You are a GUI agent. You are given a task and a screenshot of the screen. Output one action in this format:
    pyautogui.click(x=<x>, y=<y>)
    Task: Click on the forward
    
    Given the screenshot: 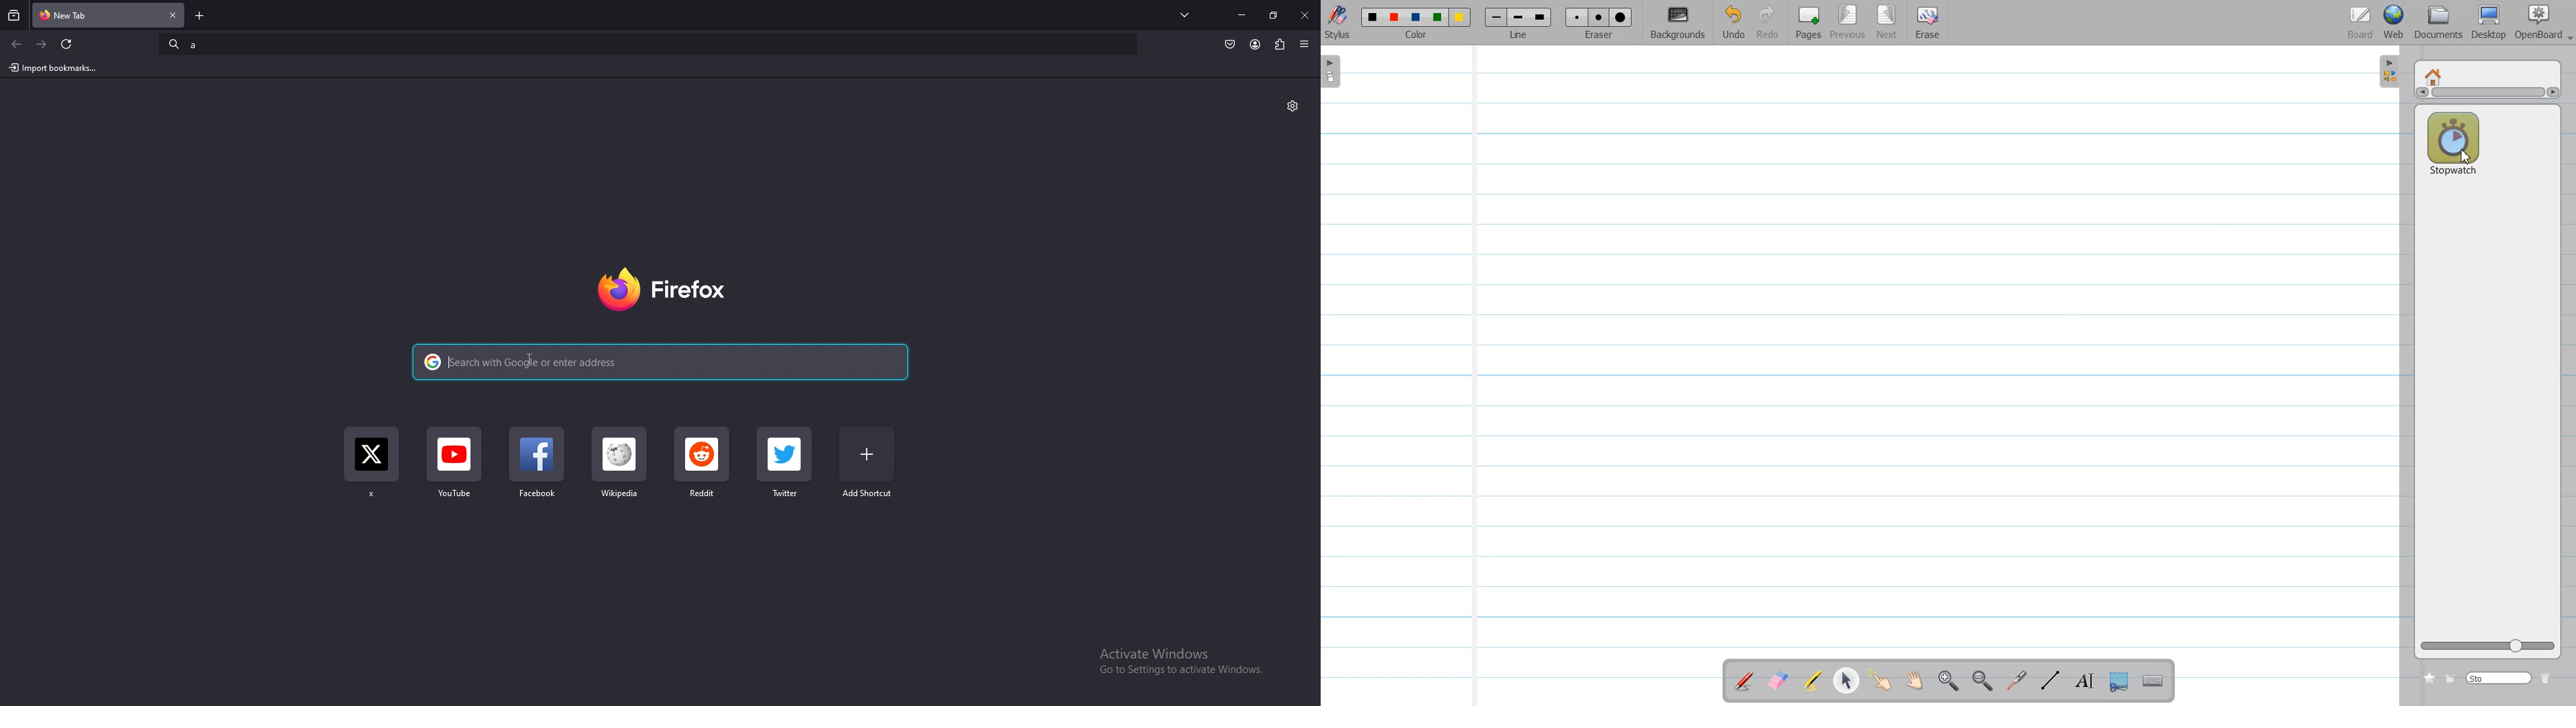 What is the action you would take?
    pyautogui.click(x=42, y=44)
    